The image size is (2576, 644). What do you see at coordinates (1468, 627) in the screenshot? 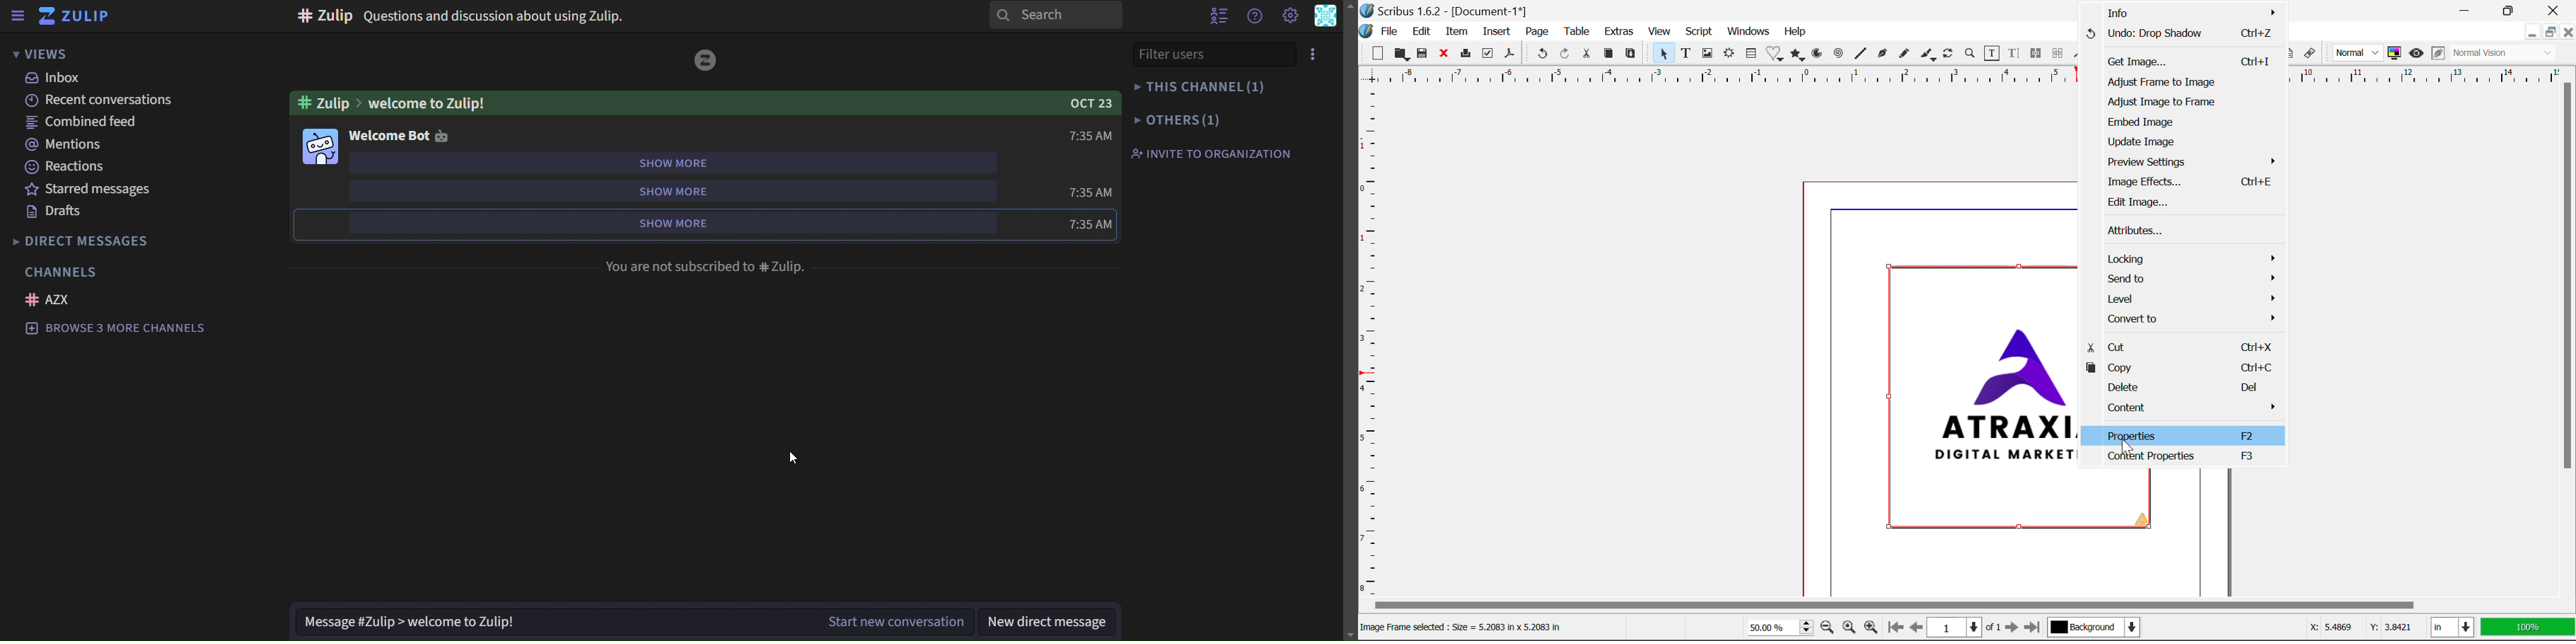
I see `Image Frame selected : Size = 5.2083 in x 5.2083 in` at bounding box center [1468, 627].